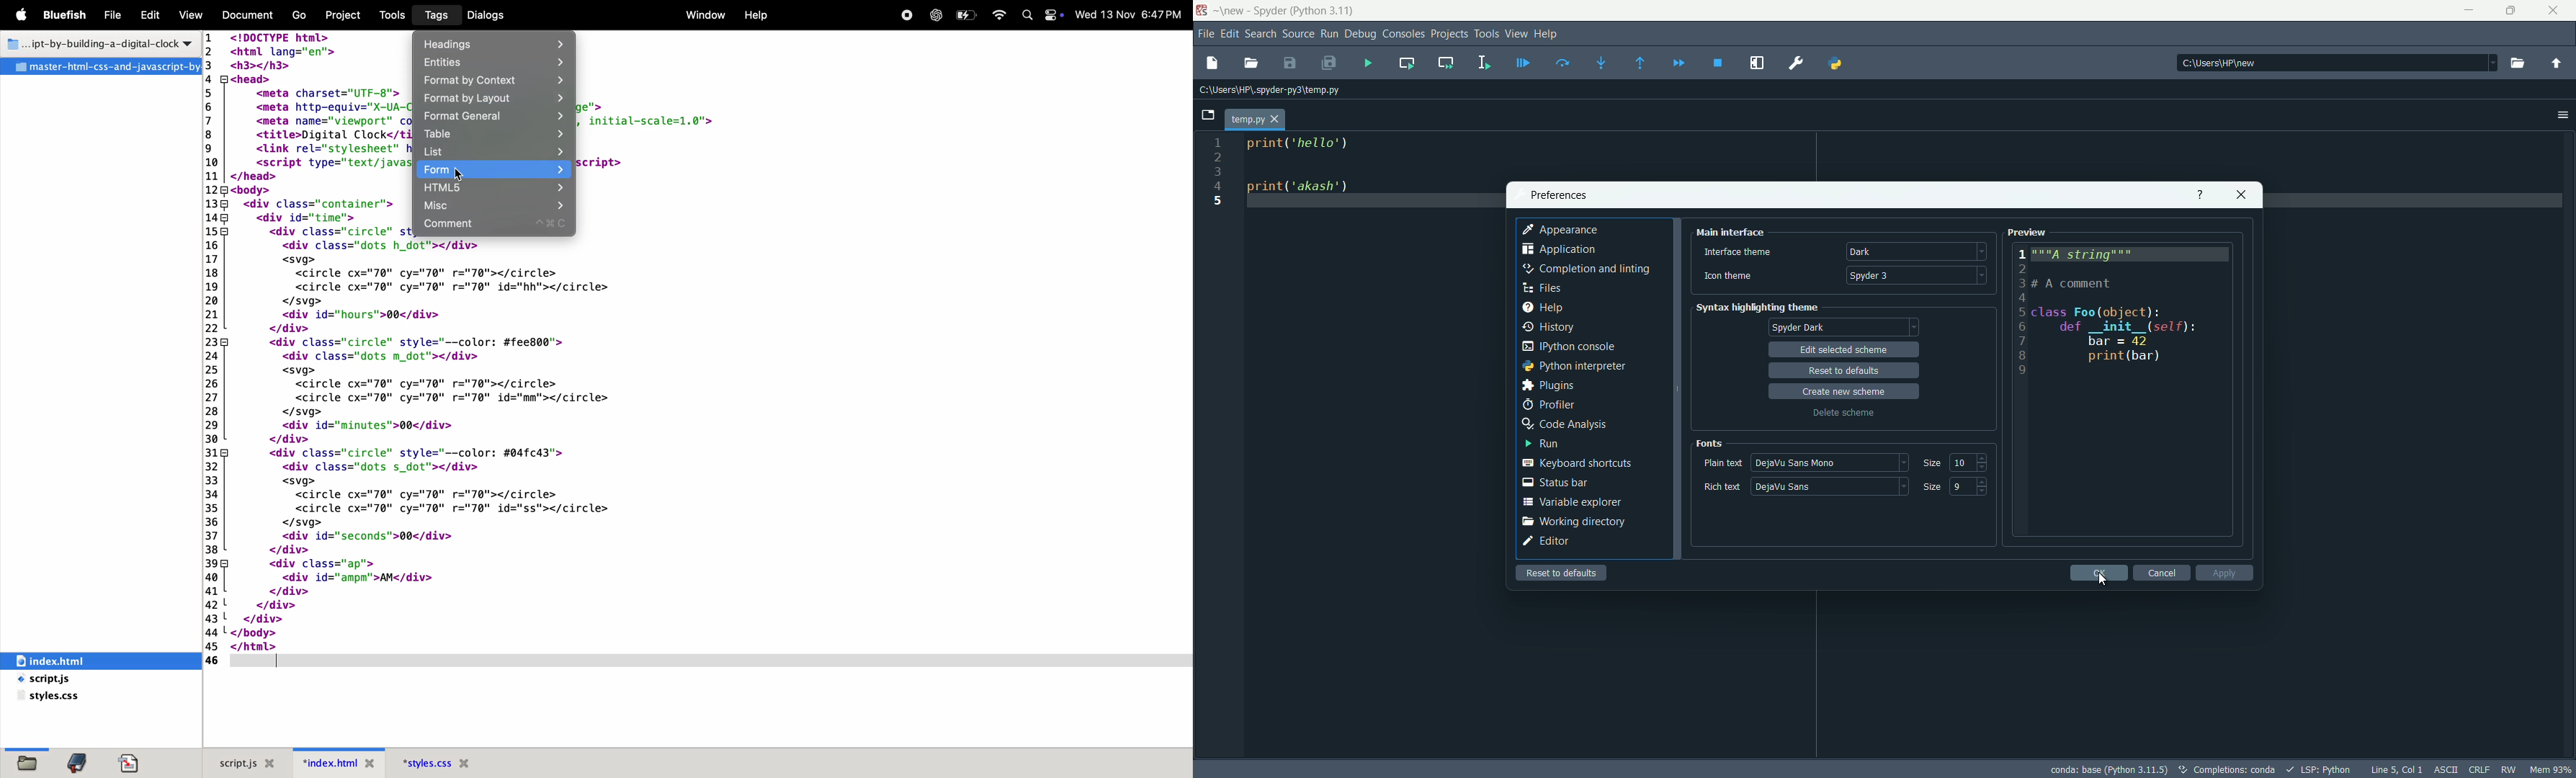 Image resolution: width=2576 pixels, height=784 pixels. What do you see at coordinates (433, 17) in the screenshot?
I see `tags` at bounding box center [433, 17].